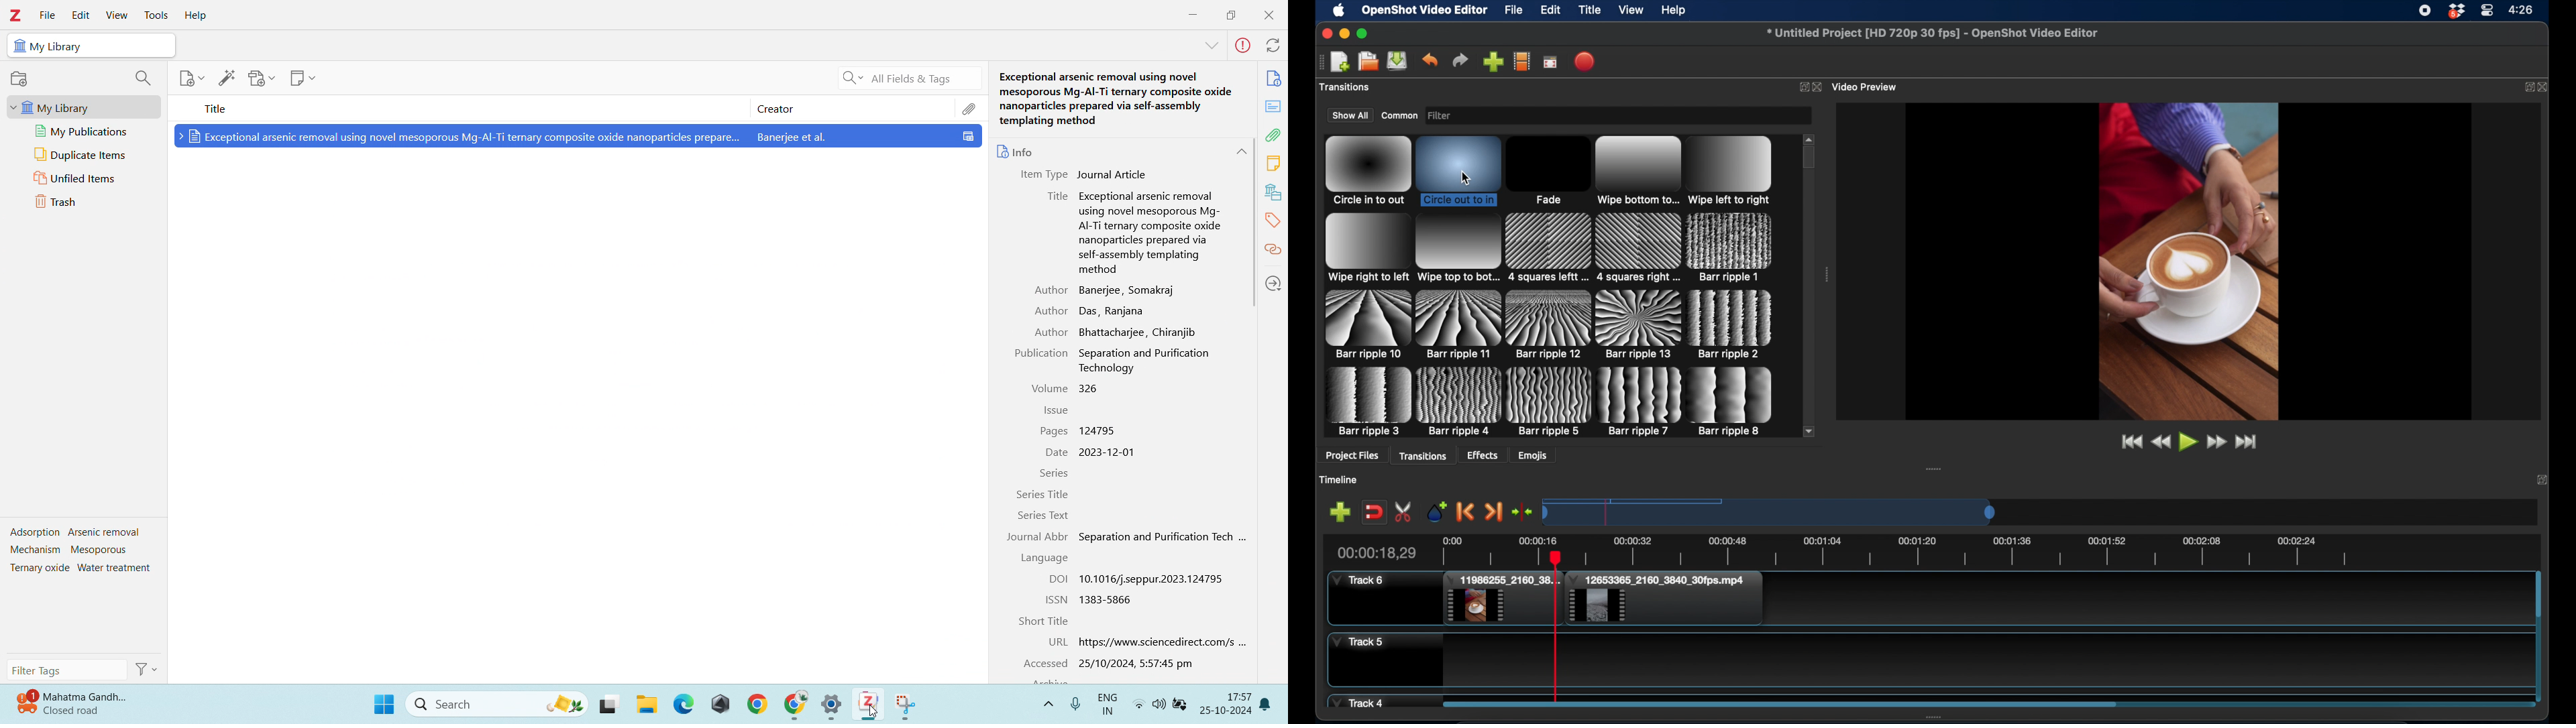  What do you see at coordinates (1091, 599) in the screenshot?
I see `ISSN 1383-5866` at bounding box center [1091, 599].